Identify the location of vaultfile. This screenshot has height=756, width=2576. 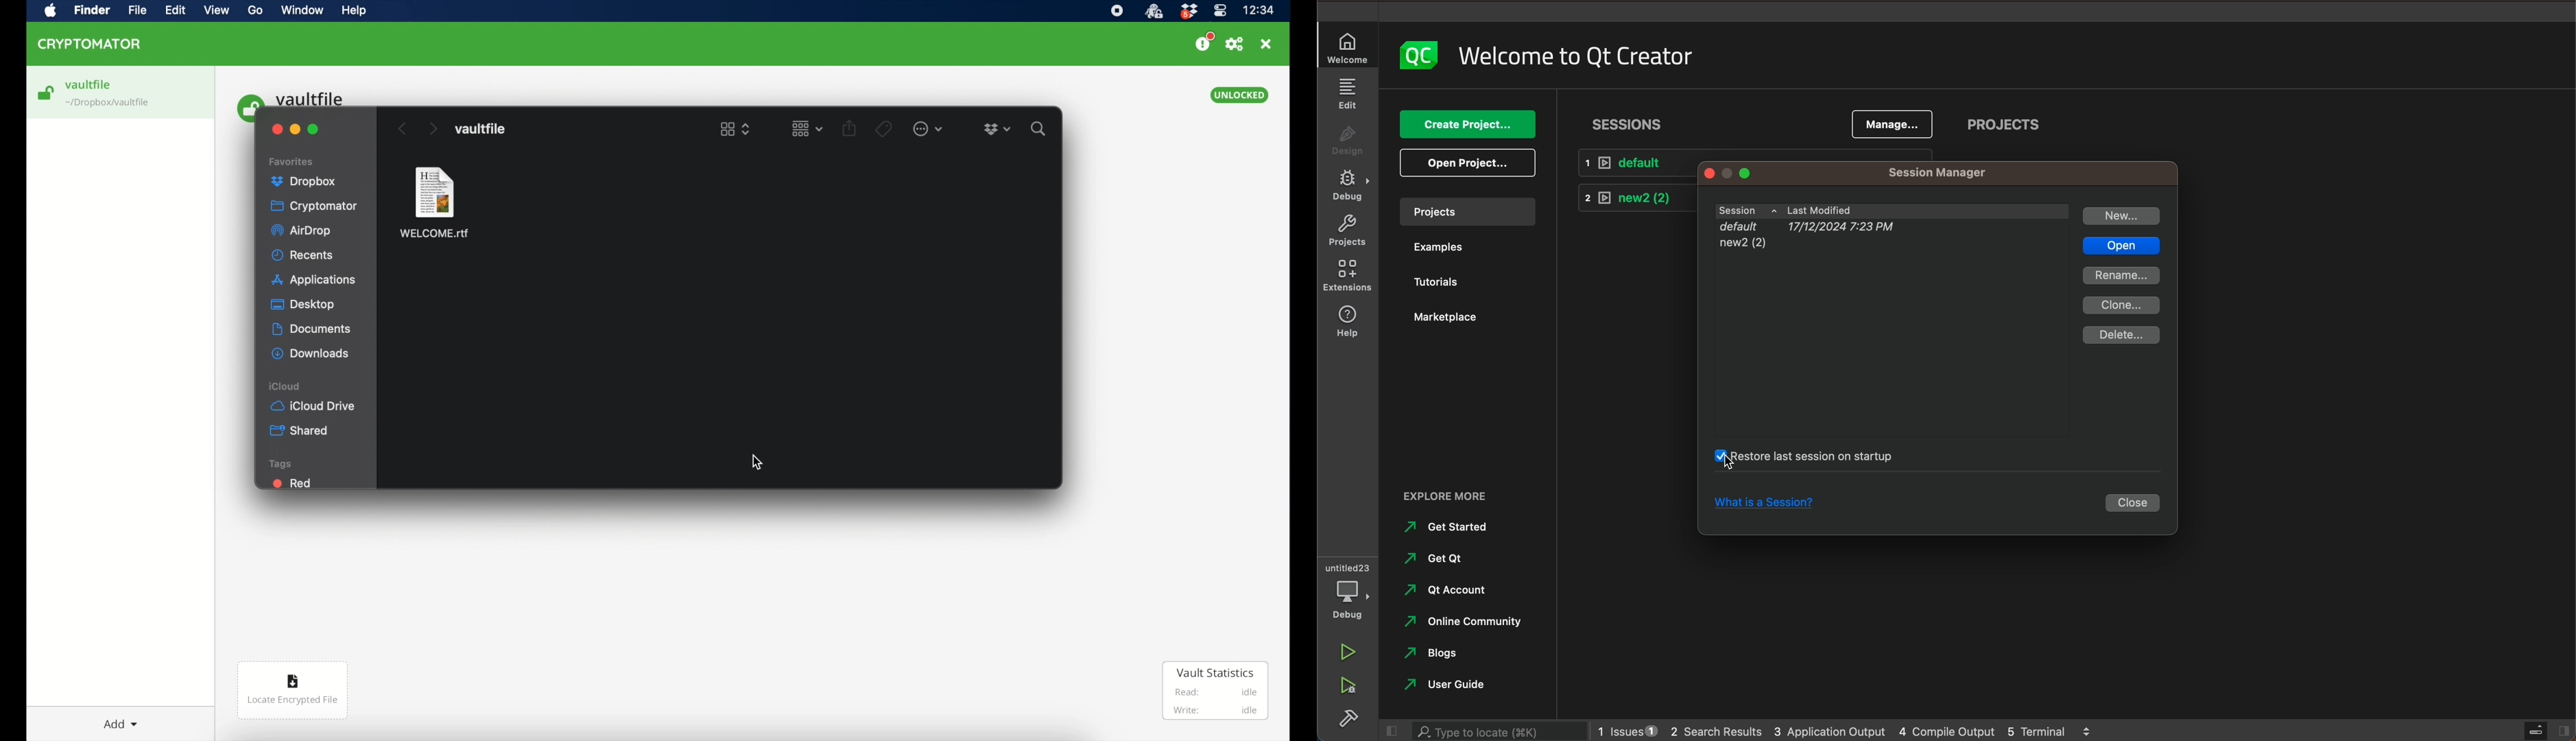
(121, 91).